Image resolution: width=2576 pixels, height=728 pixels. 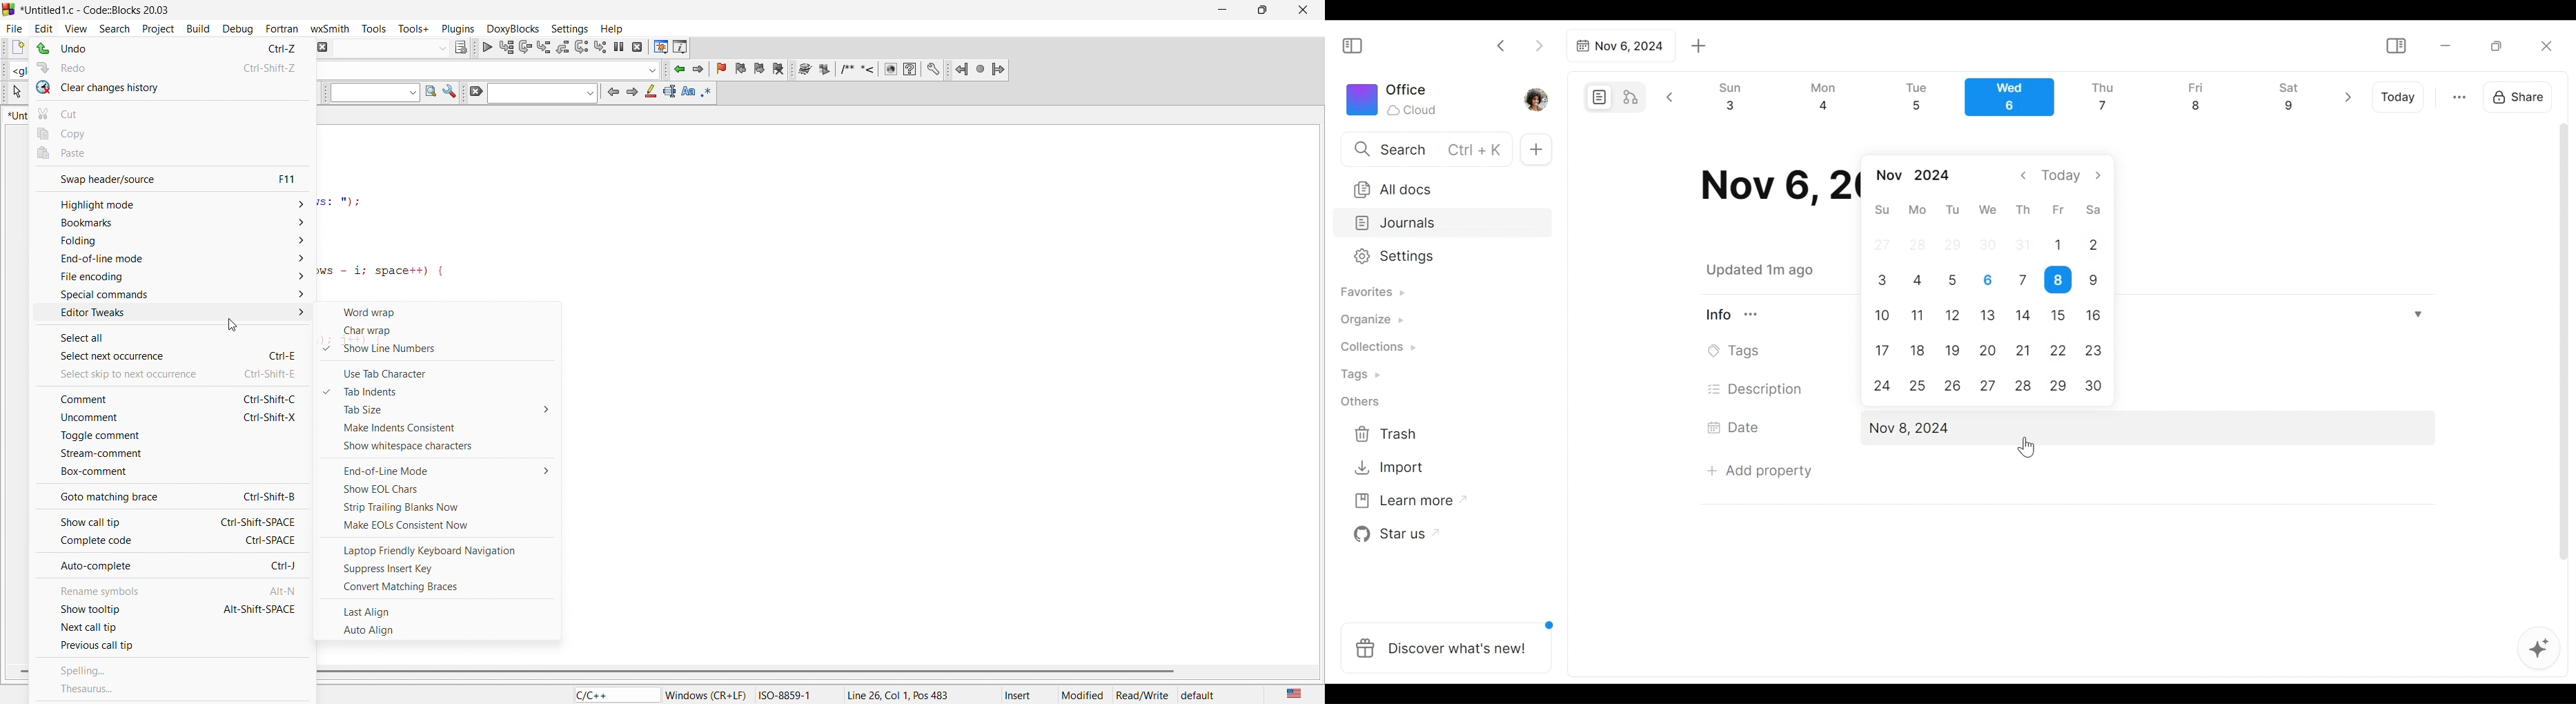 I want to click on toggle comment , so click(x=170, y=438).